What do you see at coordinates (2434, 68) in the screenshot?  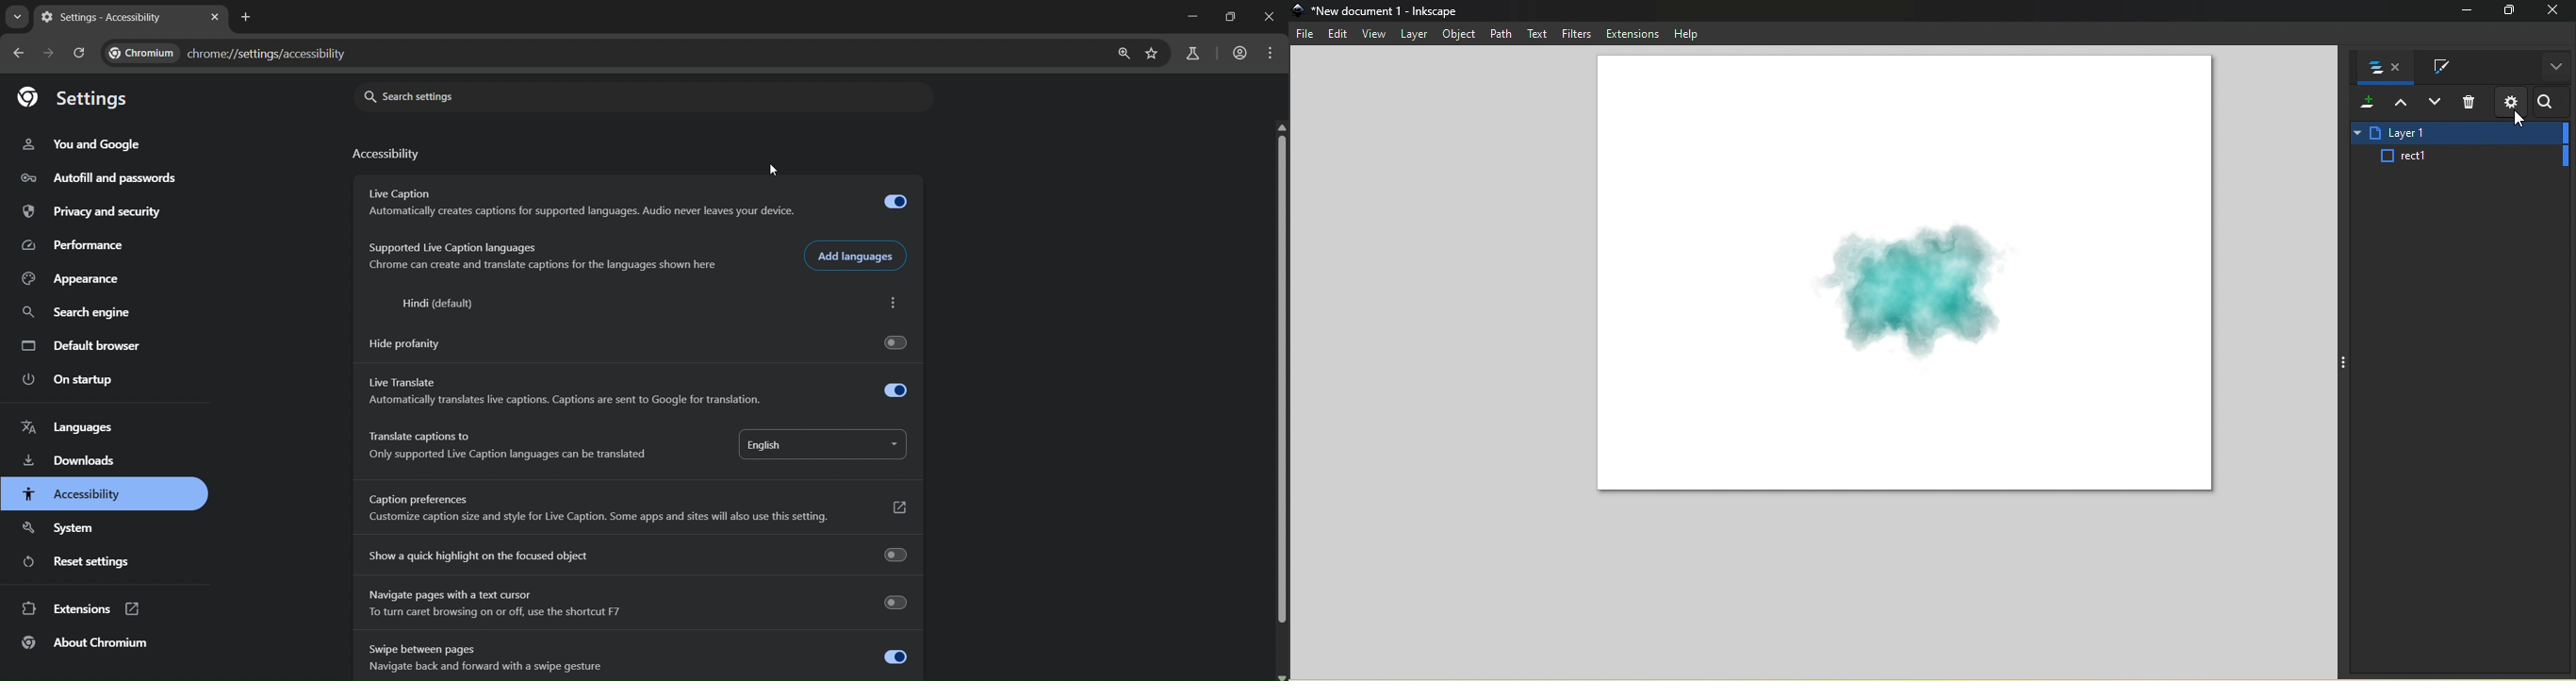 I see `Fill and stroke` at bounding box center [2434, 68].